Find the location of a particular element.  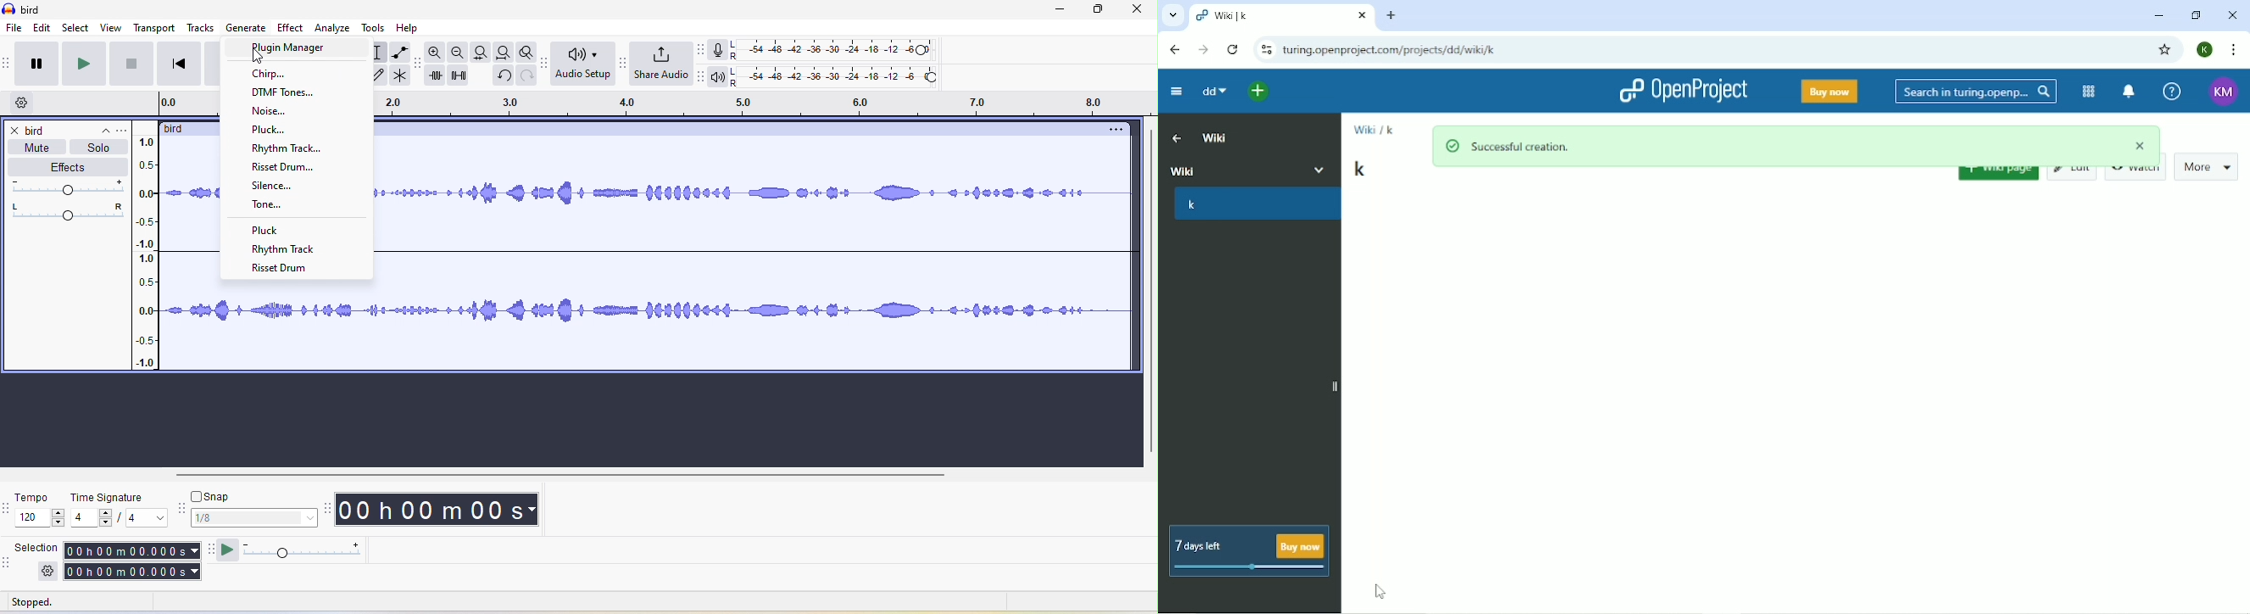

audacity selection toolbar is located at coordinates (8, 563).